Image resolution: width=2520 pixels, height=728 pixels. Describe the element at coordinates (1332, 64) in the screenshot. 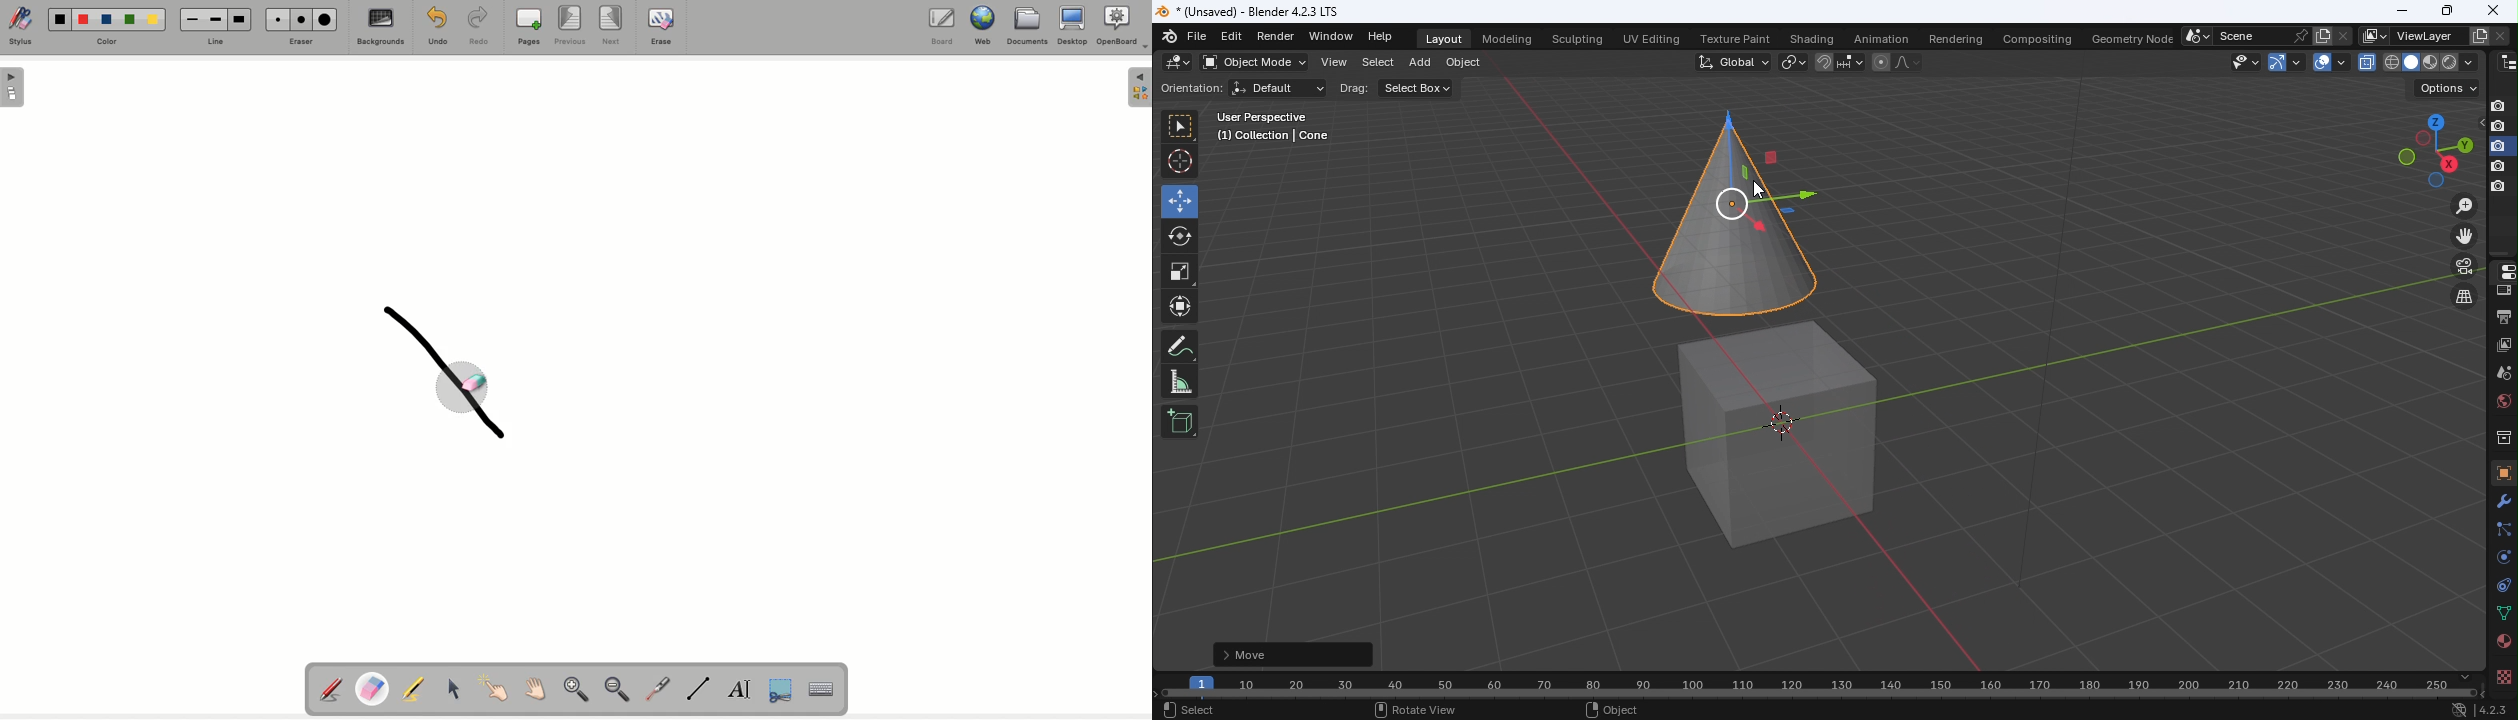

I see `View` at that location.